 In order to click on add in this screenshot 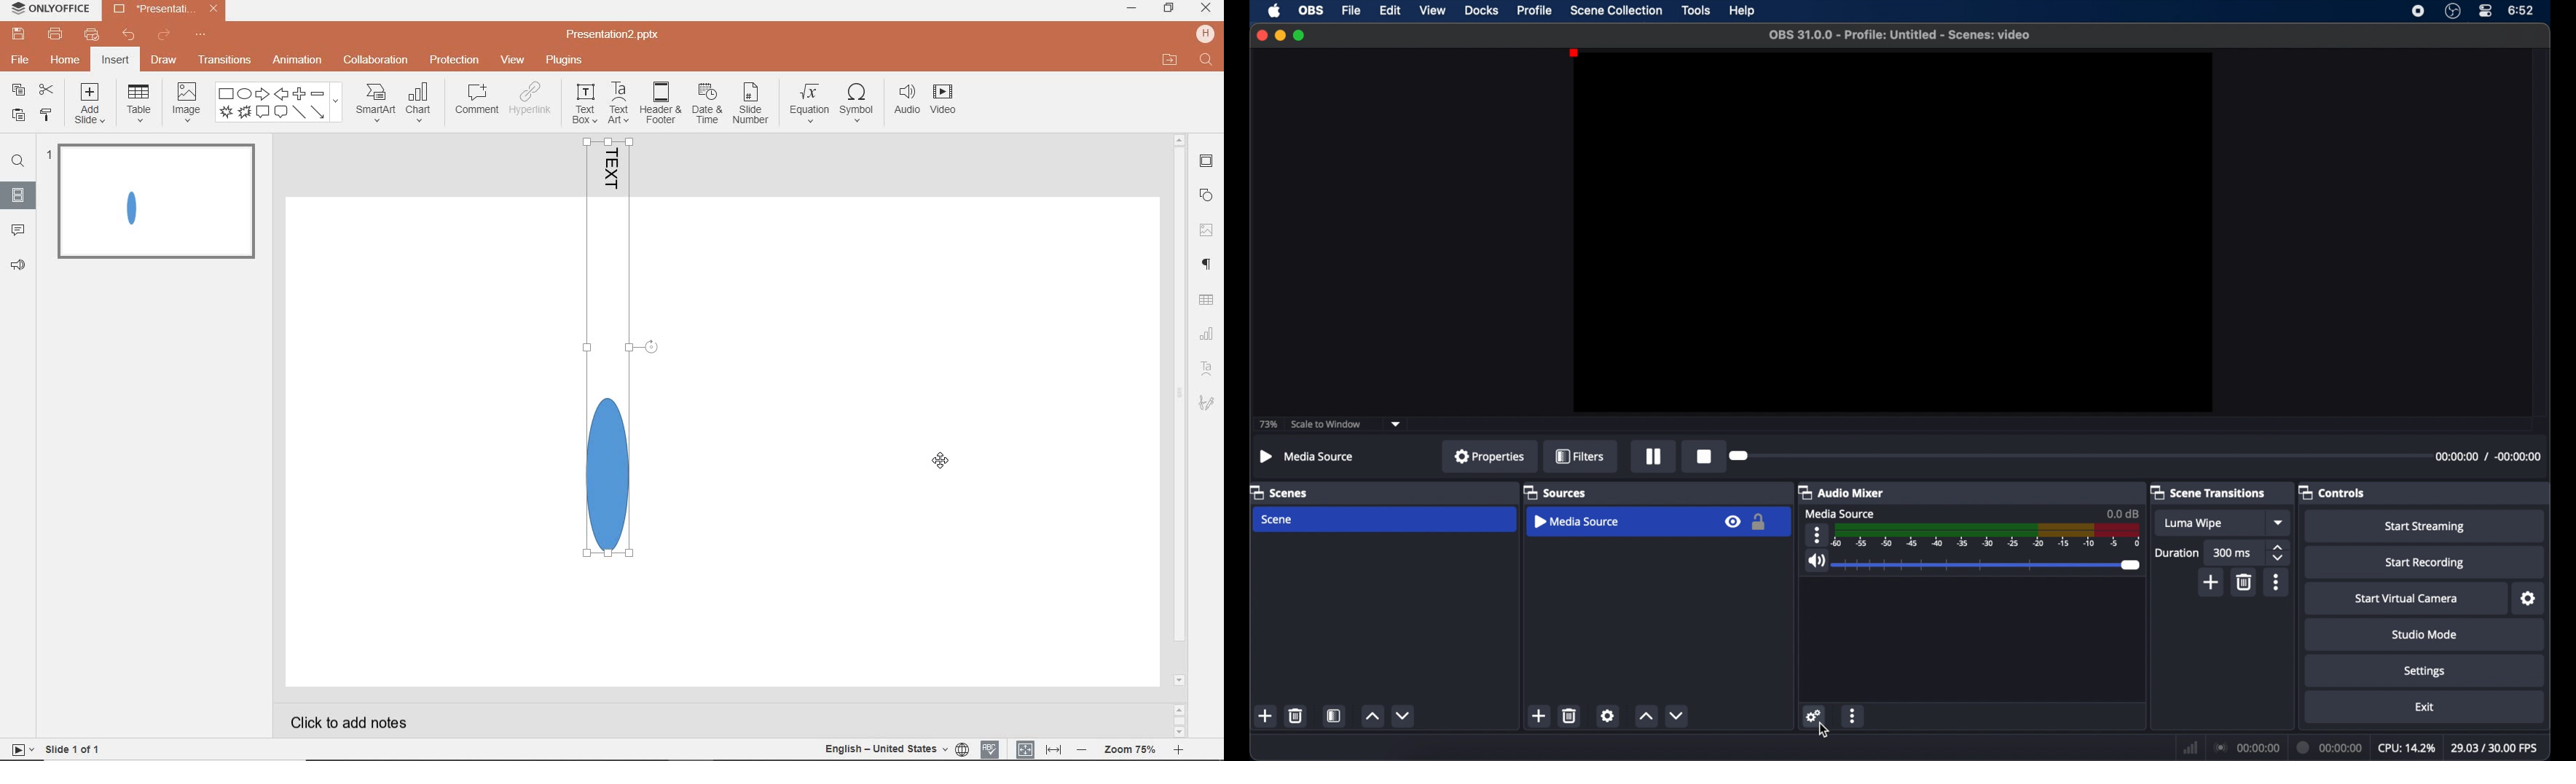, I will do `click(1265, 716)`.